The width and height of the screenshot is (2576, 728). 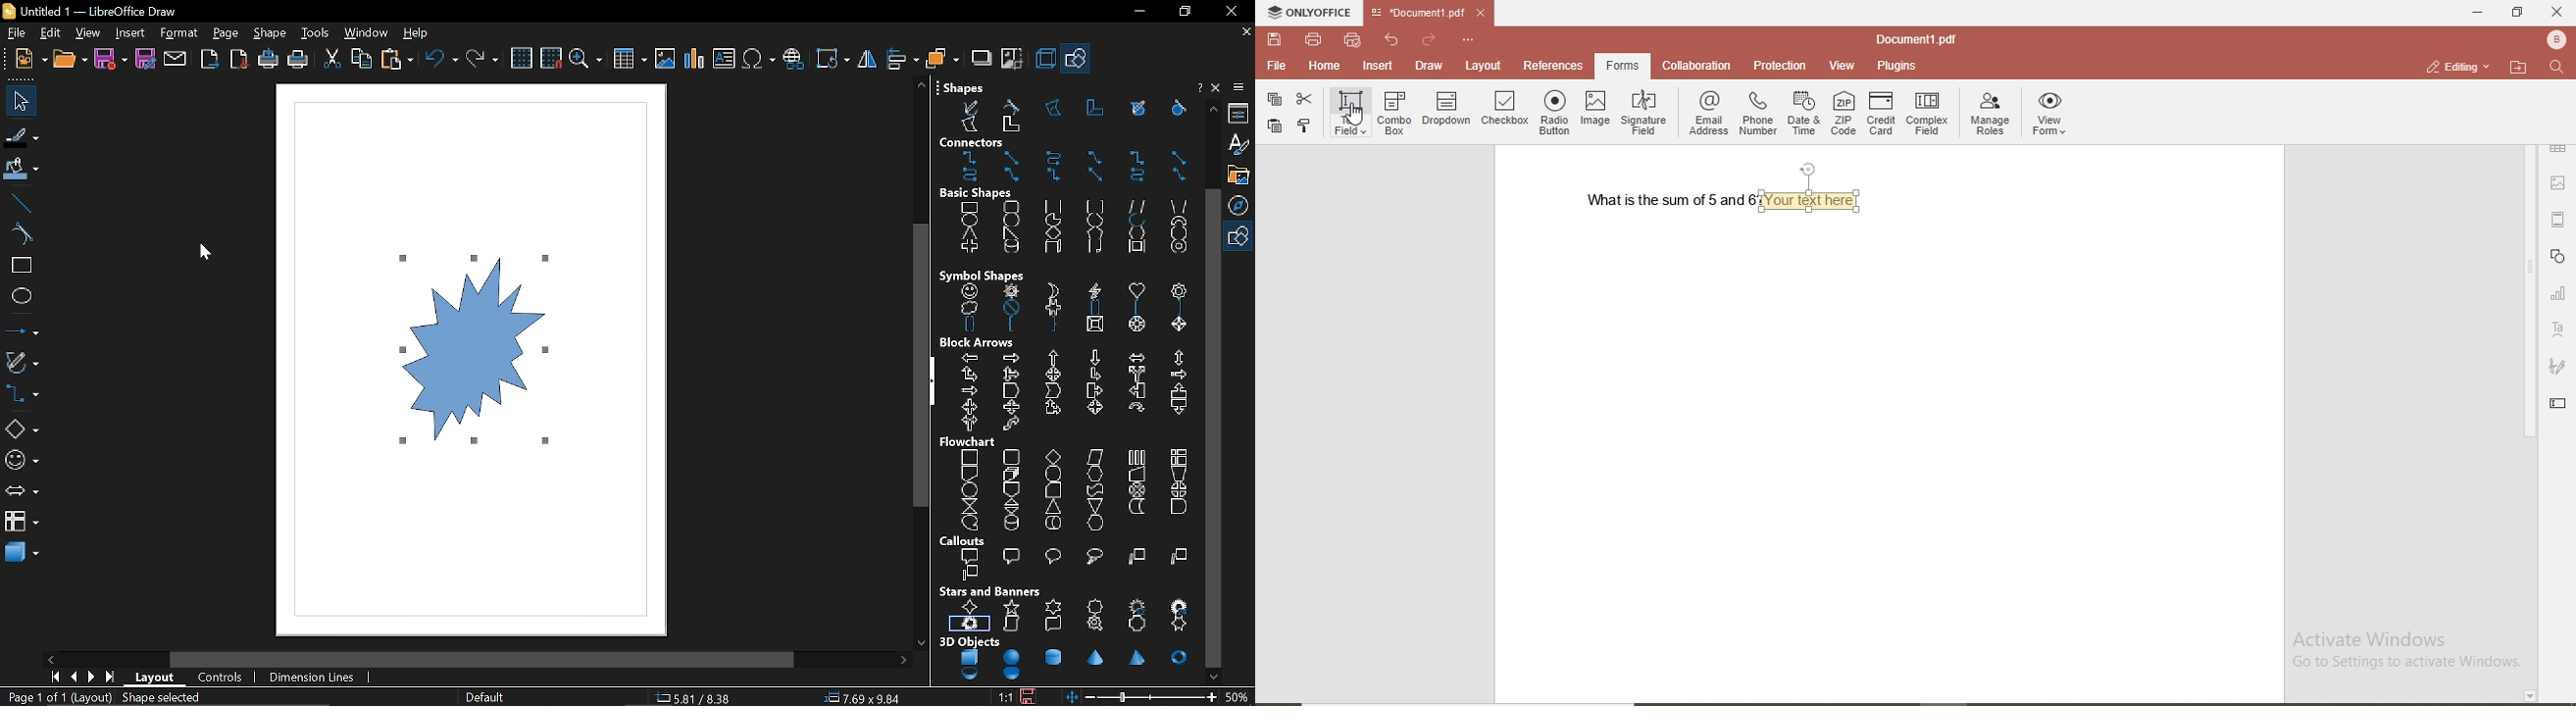 I want to click on star and boxes, so click(x=1067, y=609).